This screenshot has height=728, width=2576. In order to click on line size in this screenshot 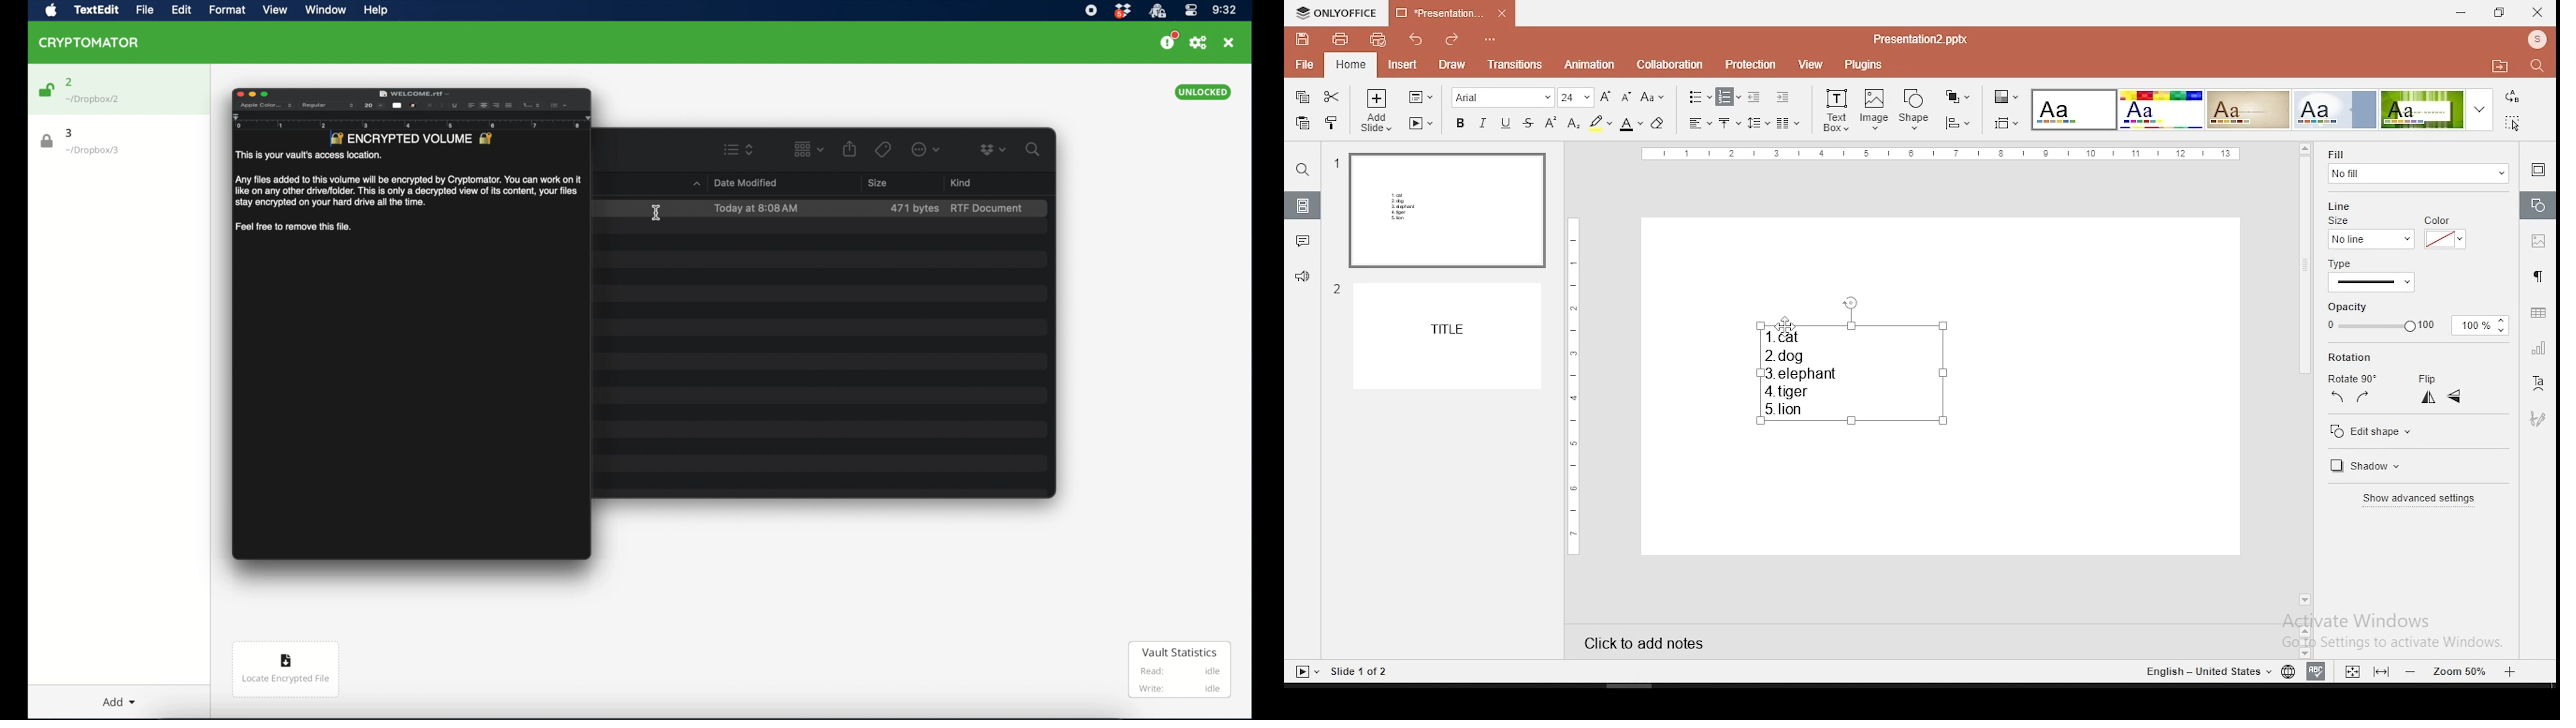, I will do `click(2344, 212)`.